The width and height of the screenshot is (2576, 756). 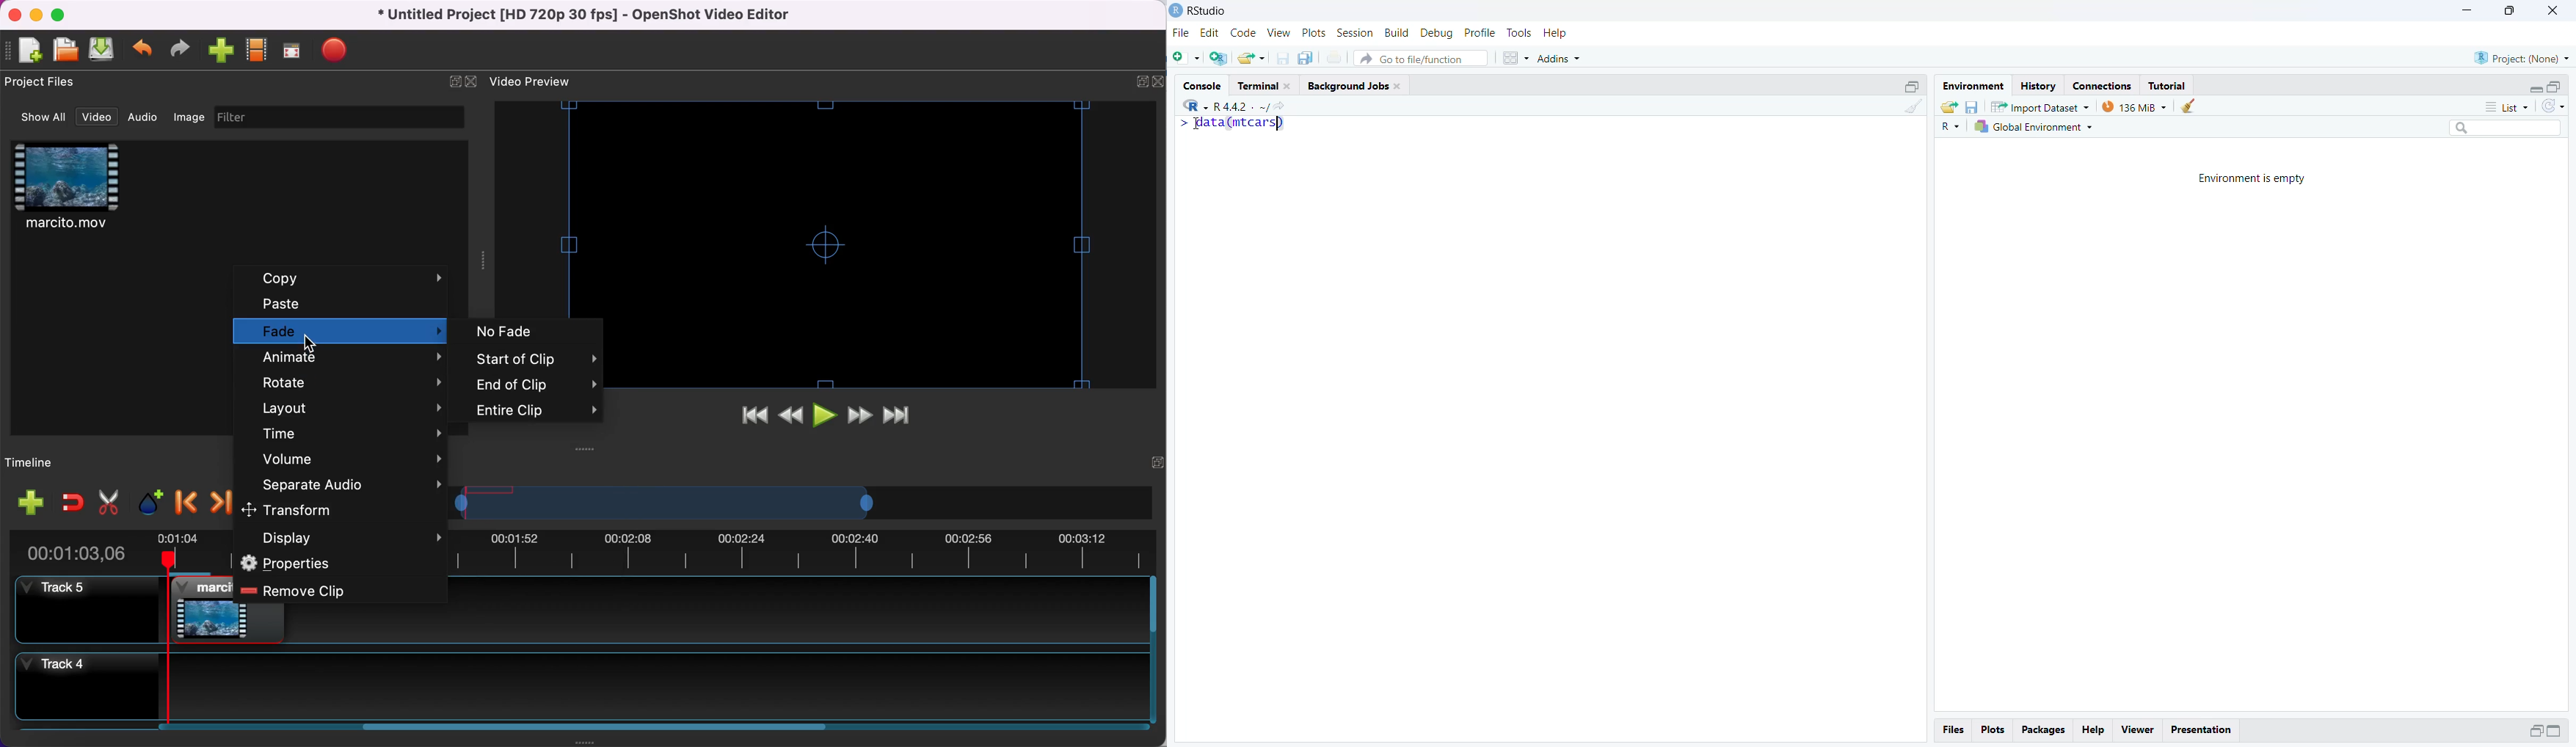 What do you see at coordinates (1187, 57) in the screenshot?
I see `New File` at bounding box center [1187, 57].